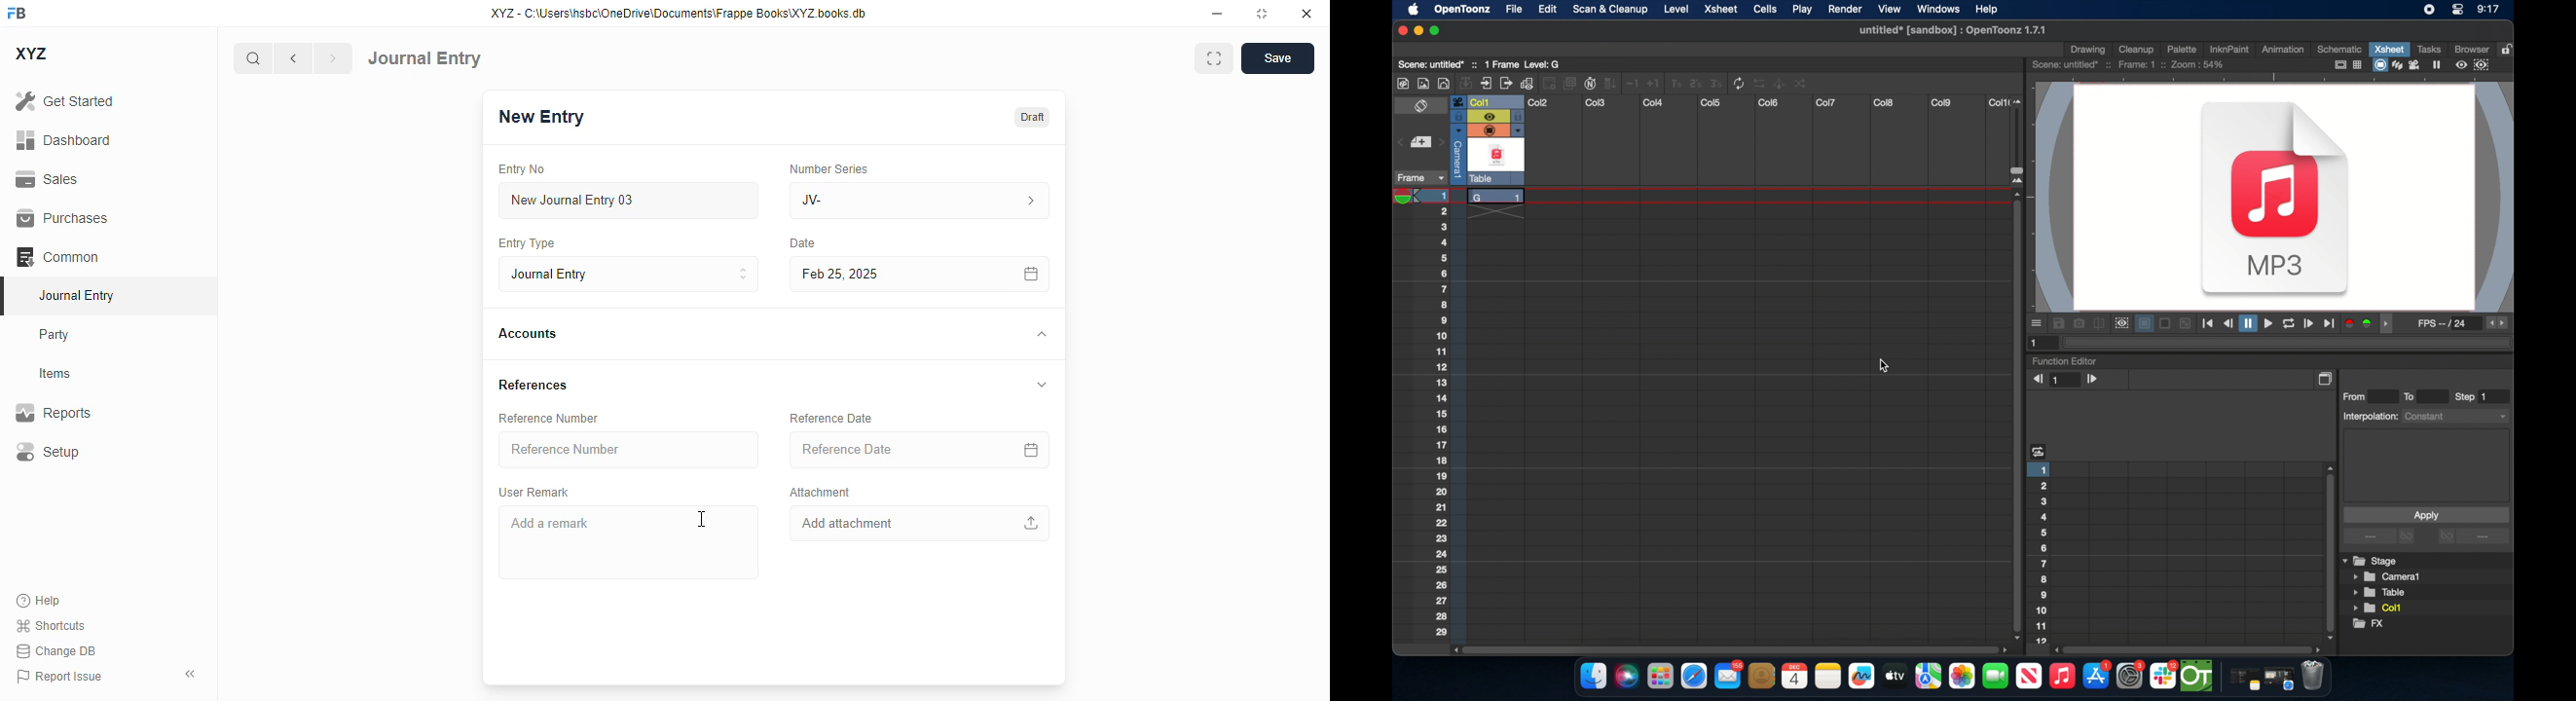  Describe the element at coordinates (2498, 323) in the screenshot. I see `fps` at that location.